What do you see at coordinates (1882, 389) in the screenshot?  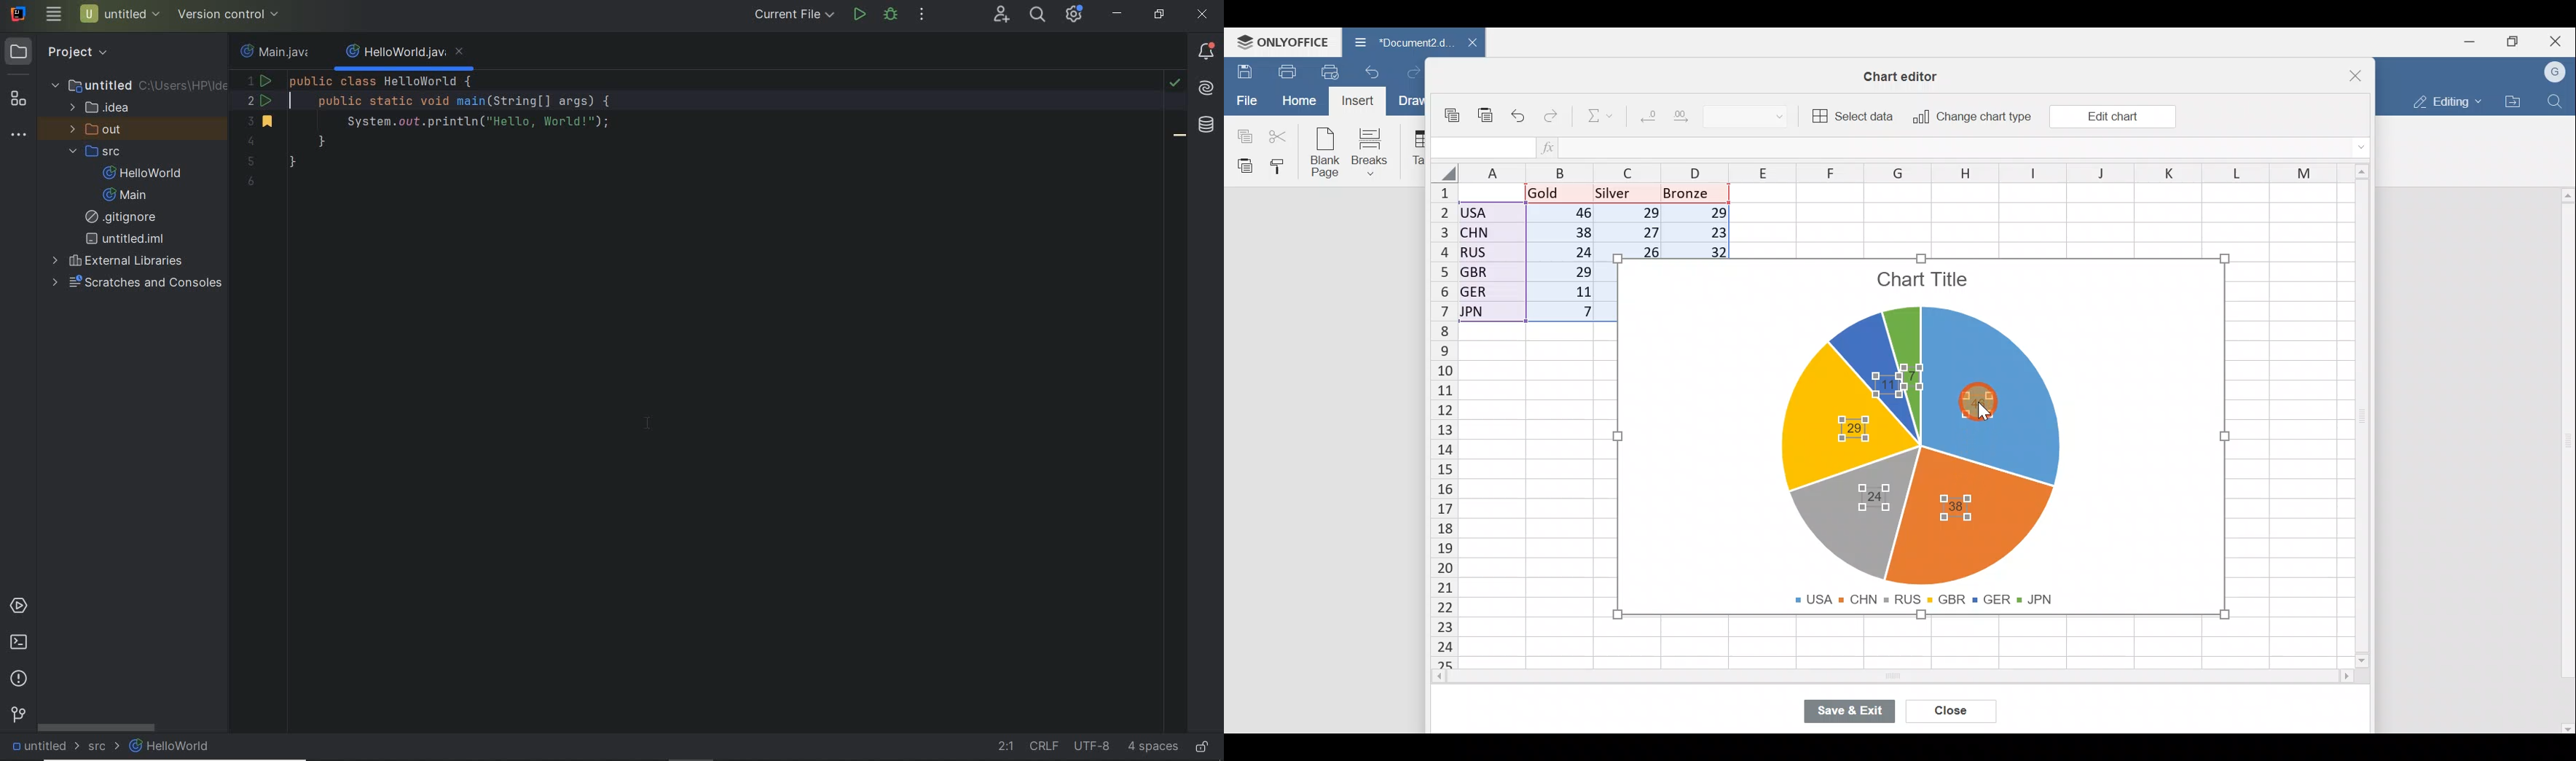 I see `Chart label` at bounding box center [1882, 389].